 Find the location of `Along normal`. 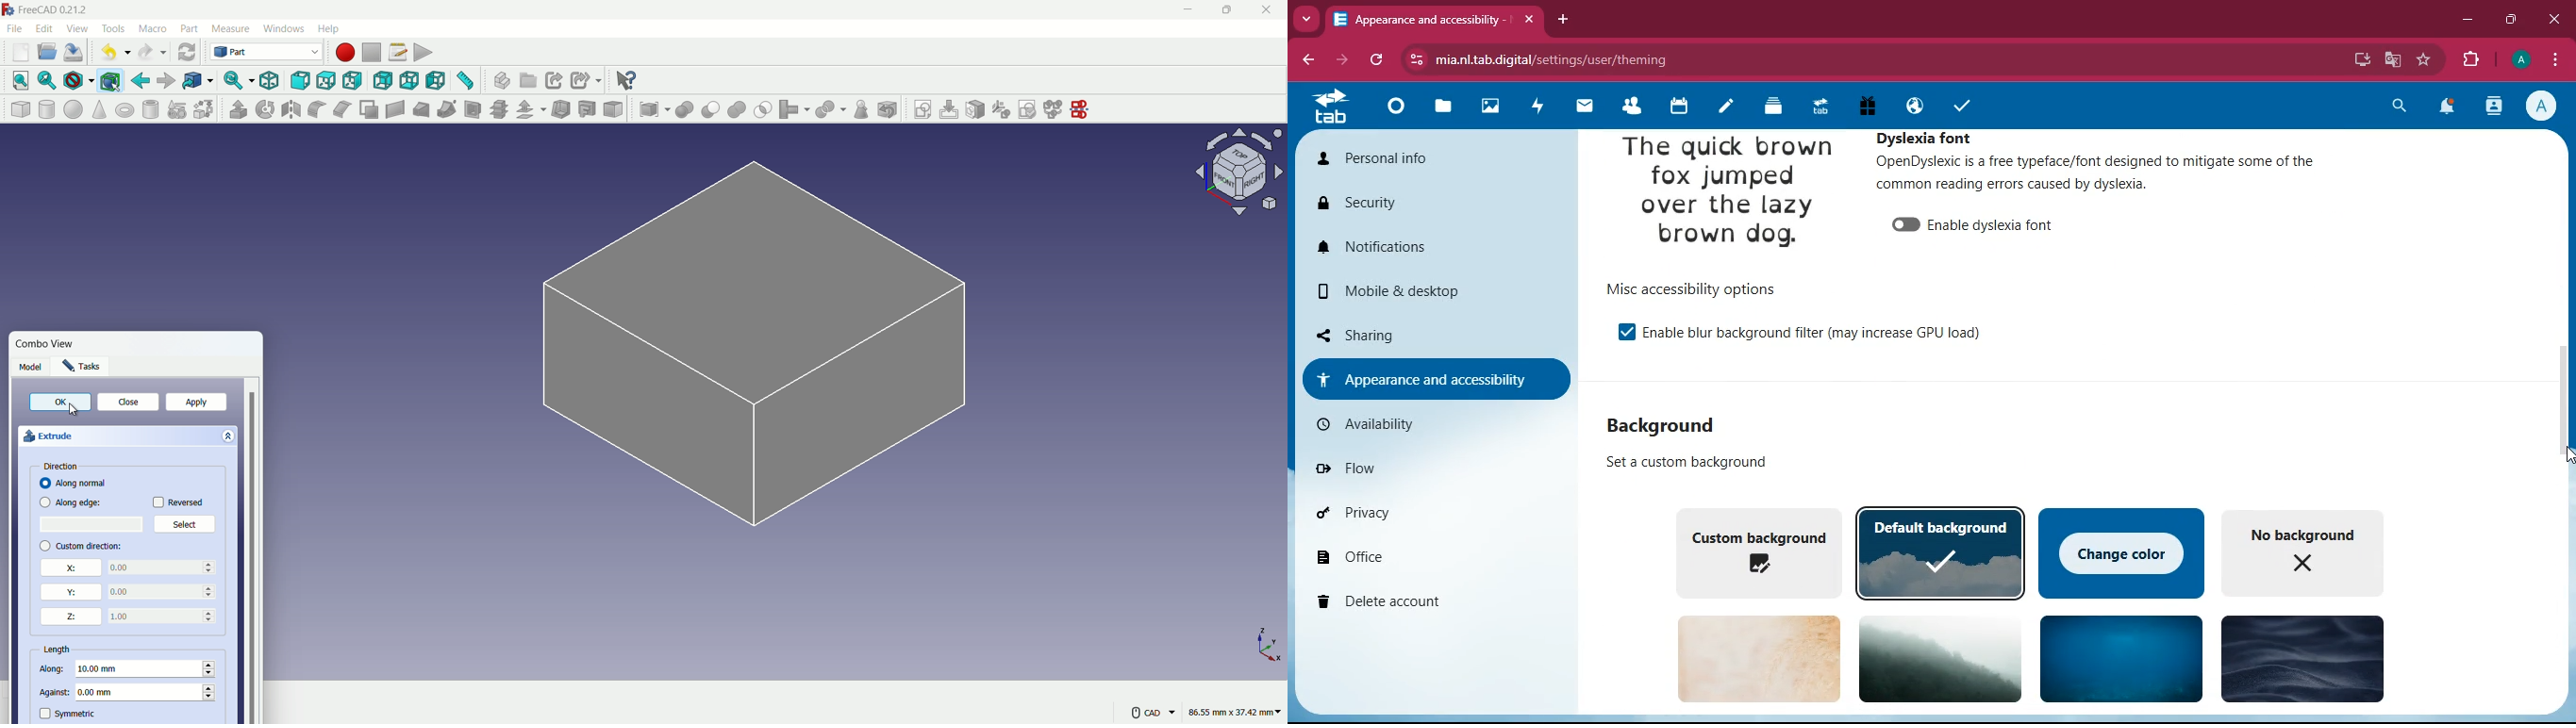

Along normal is located at coordinates (87, 484).